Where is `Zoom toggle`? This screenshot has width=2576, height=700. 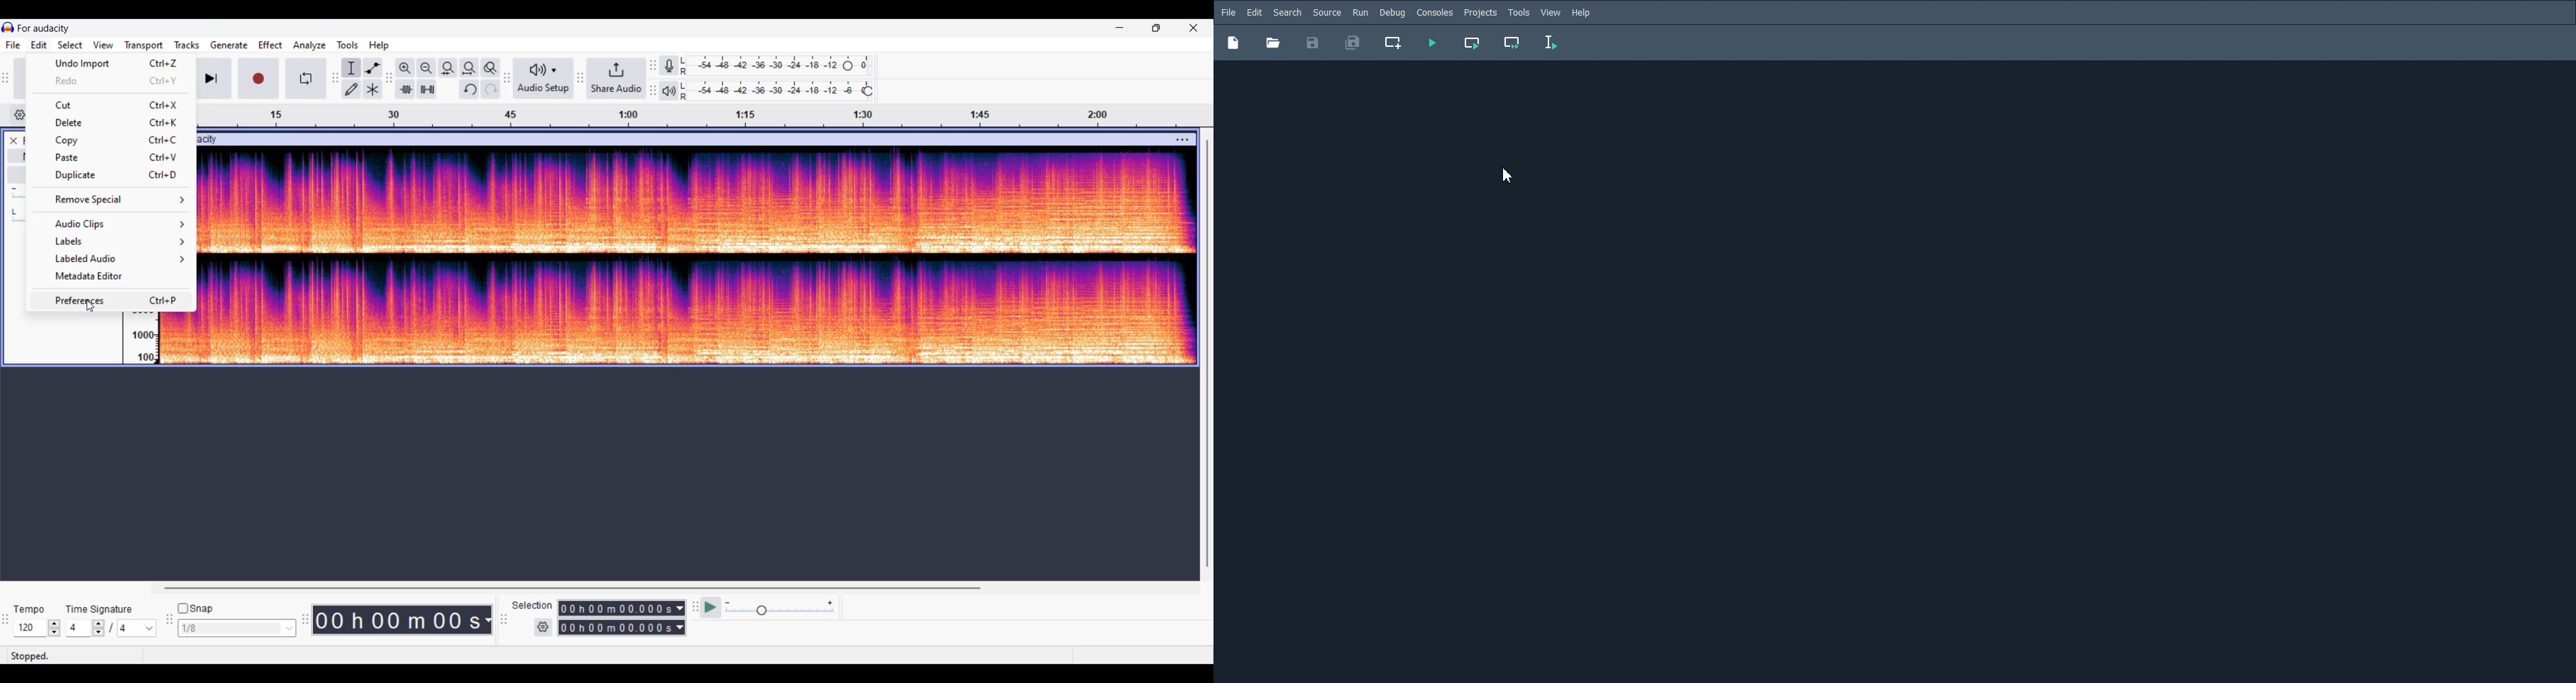 Zoom toggle is located at coordinates (491, 68).